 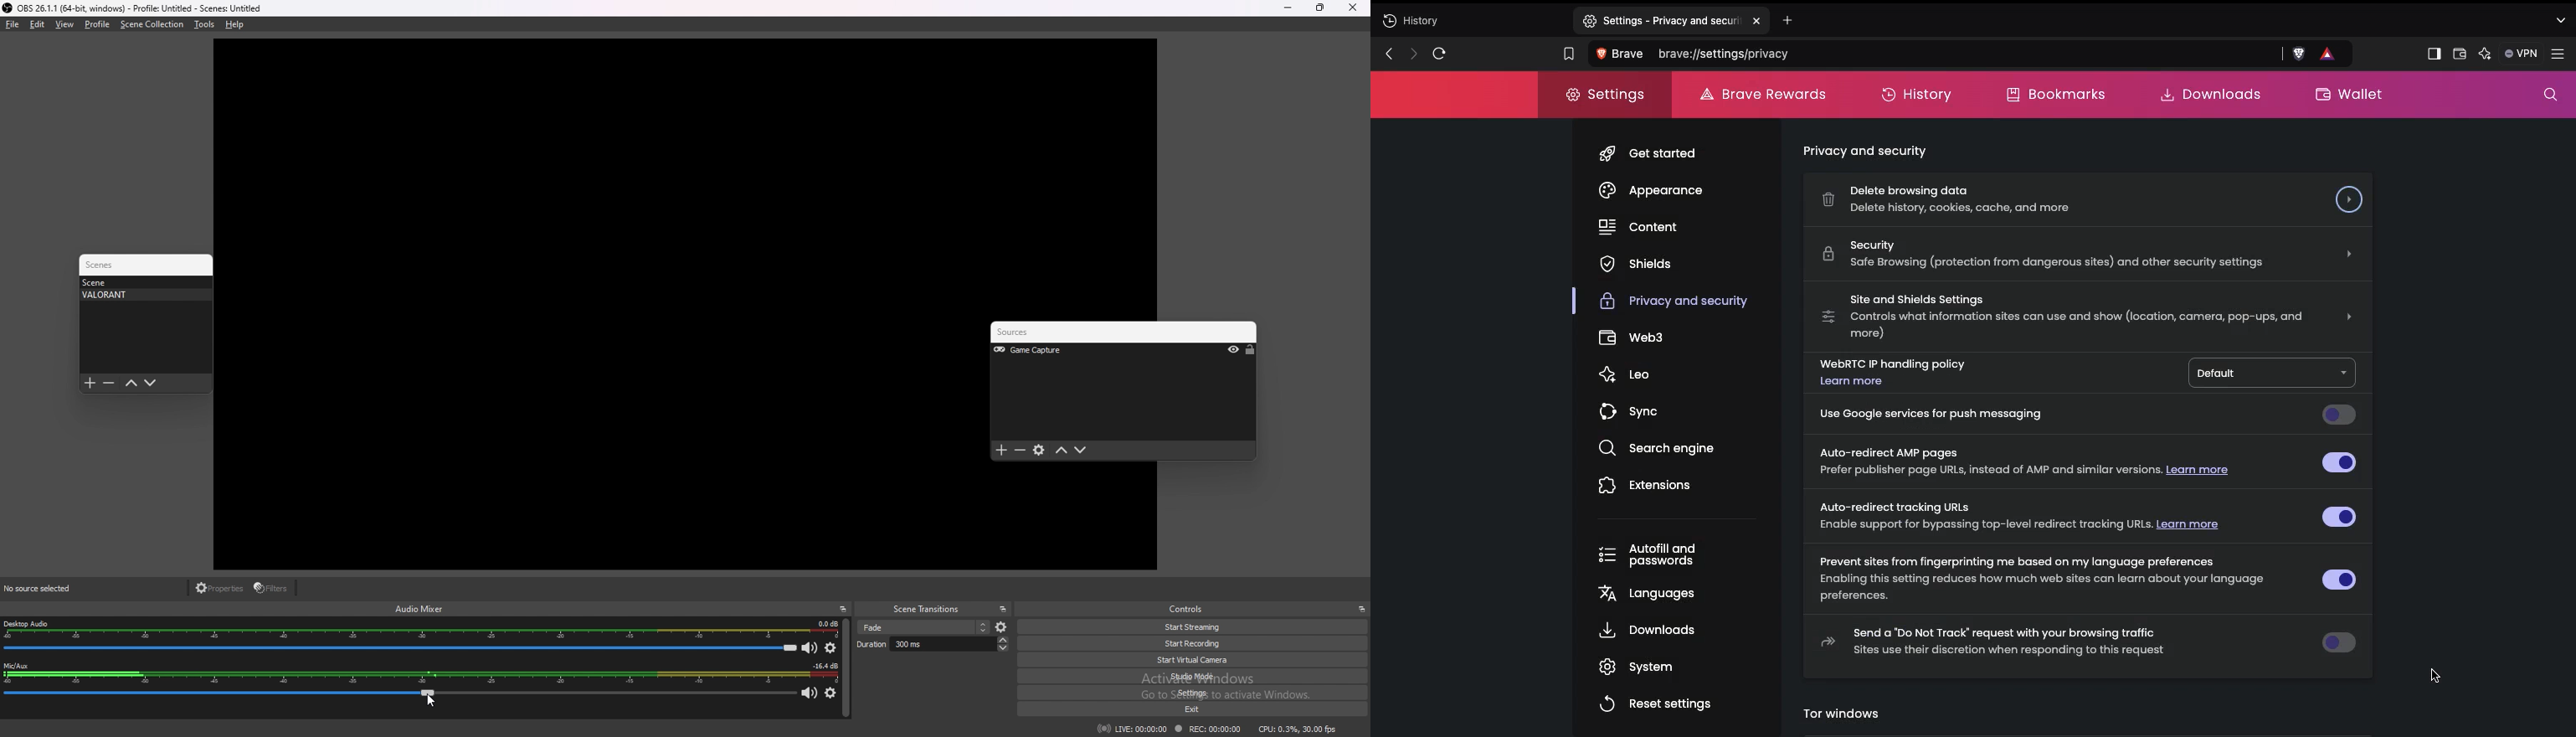 What do you see at coordinates (1194, 628) in the screenshot?
I see `start streaming` at bounding box center [1194, 628].